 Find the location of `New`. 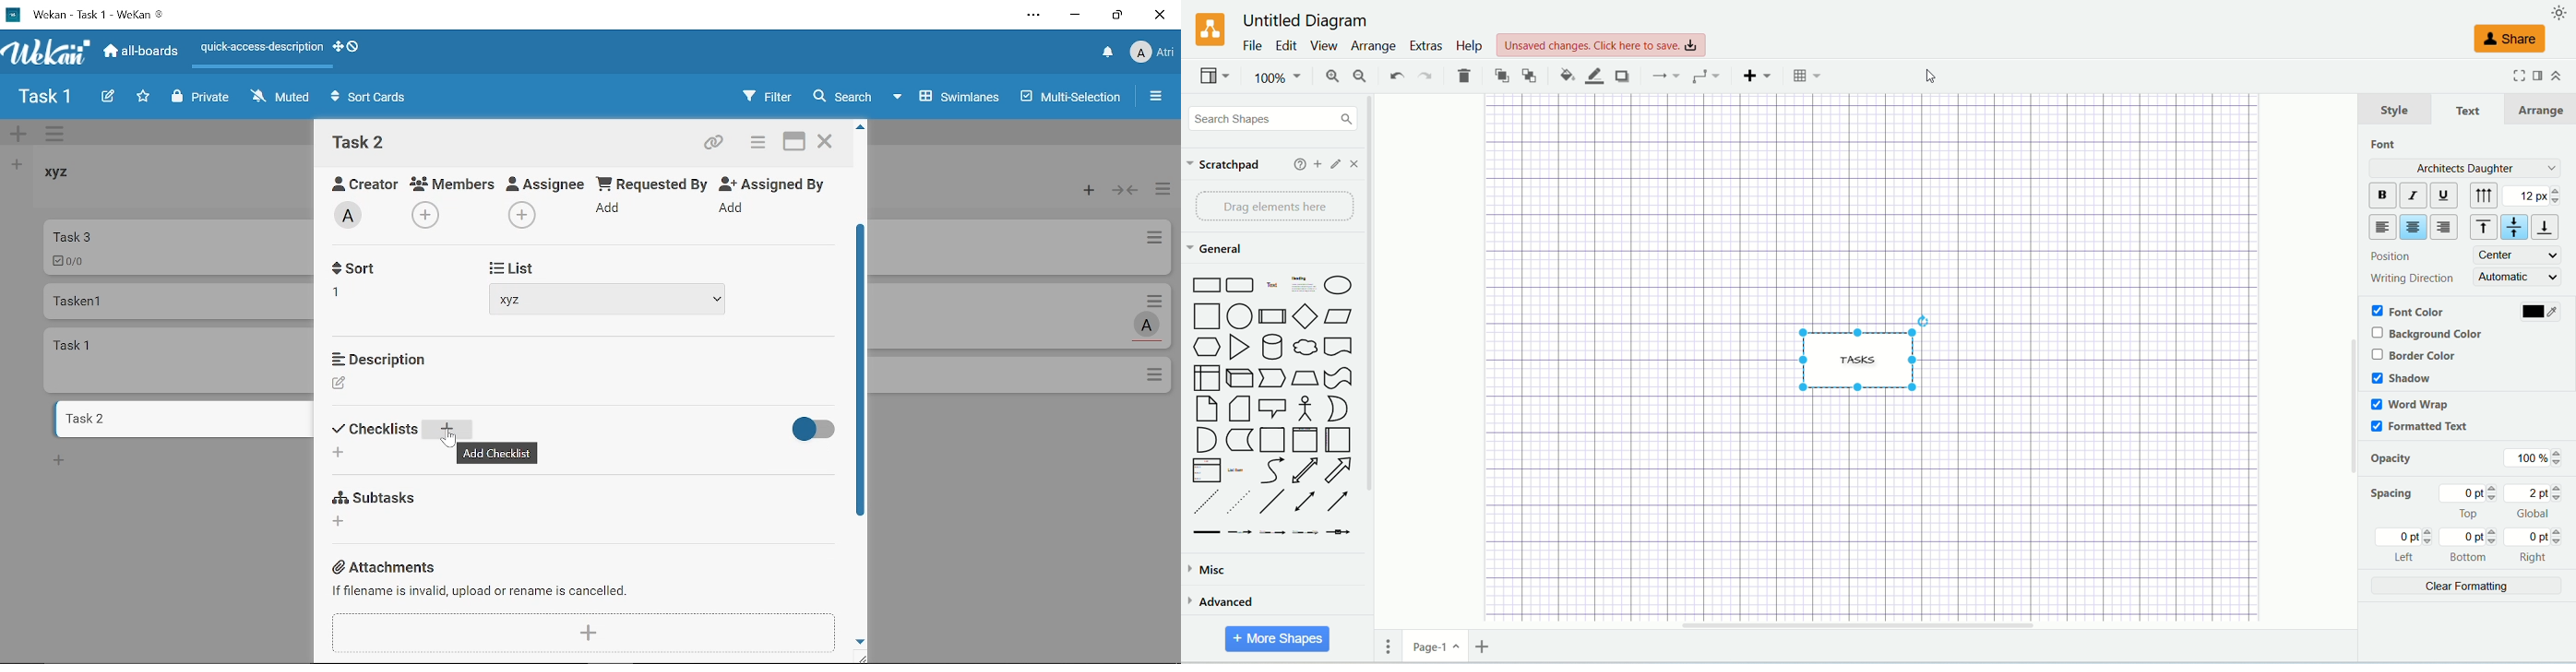

New is located at coordinates (59, 459).